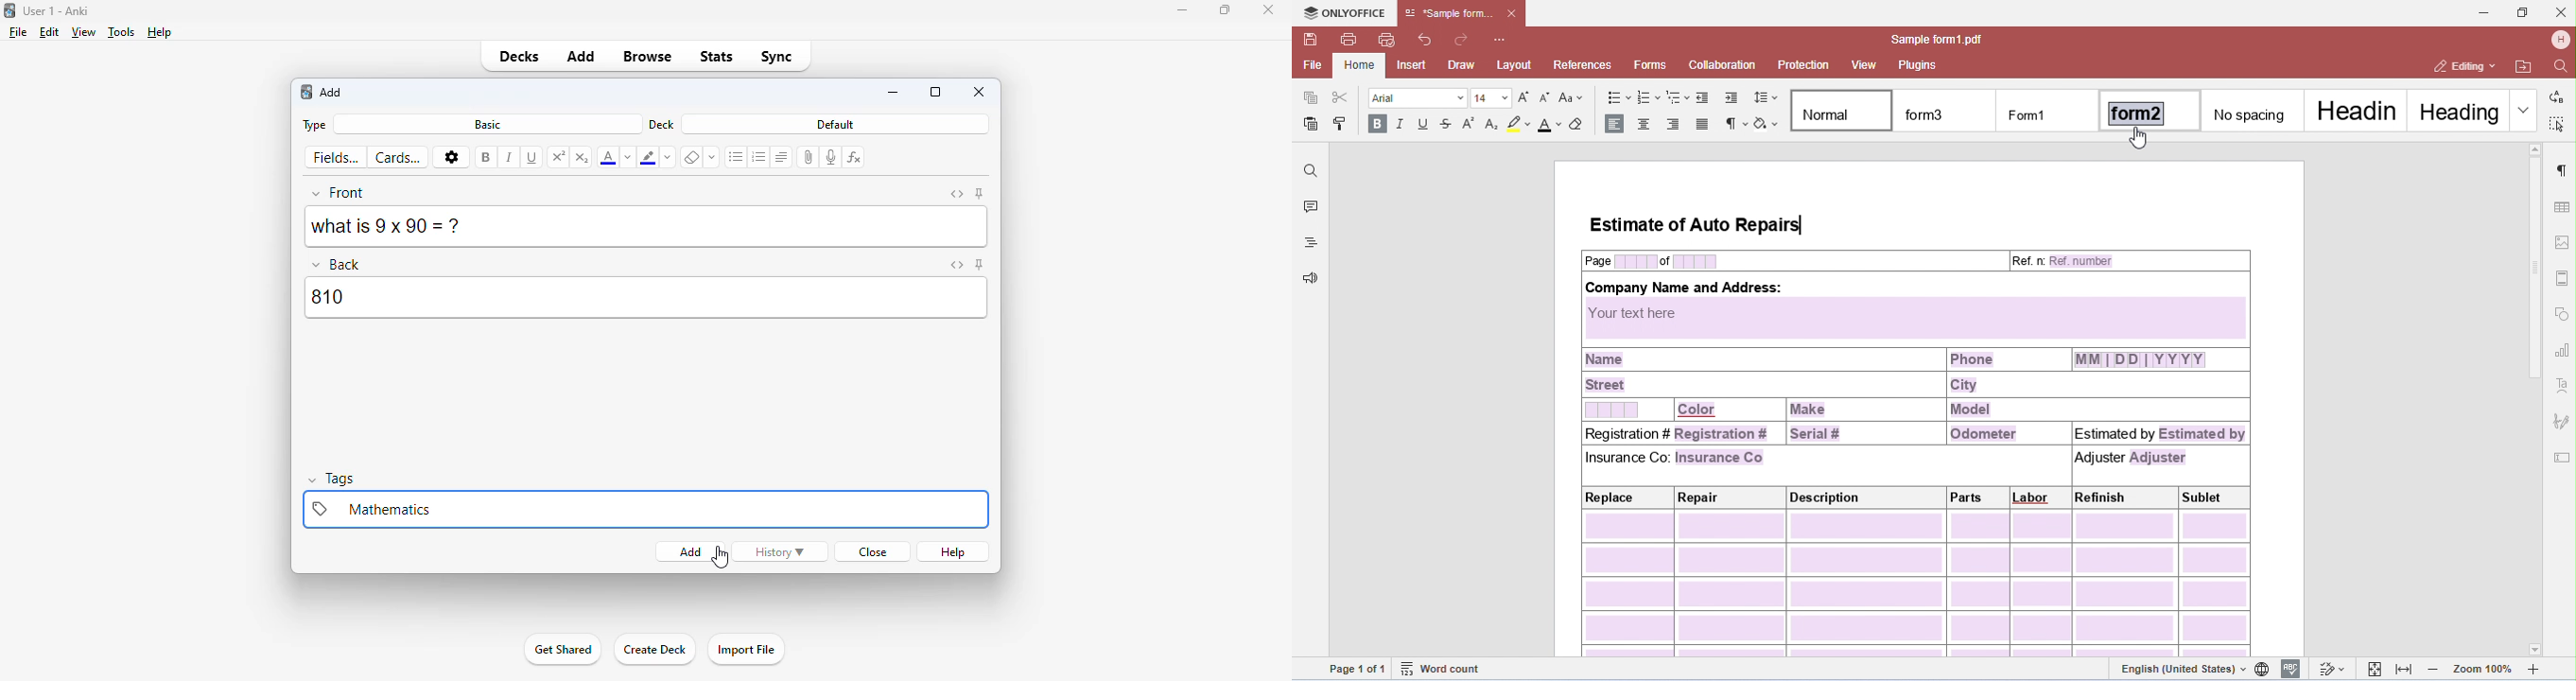 The height and width of the screenshot is (700, 2576). Describe the element at coordinates (560, 156) in the screenshot. I see `superscript` at that location.